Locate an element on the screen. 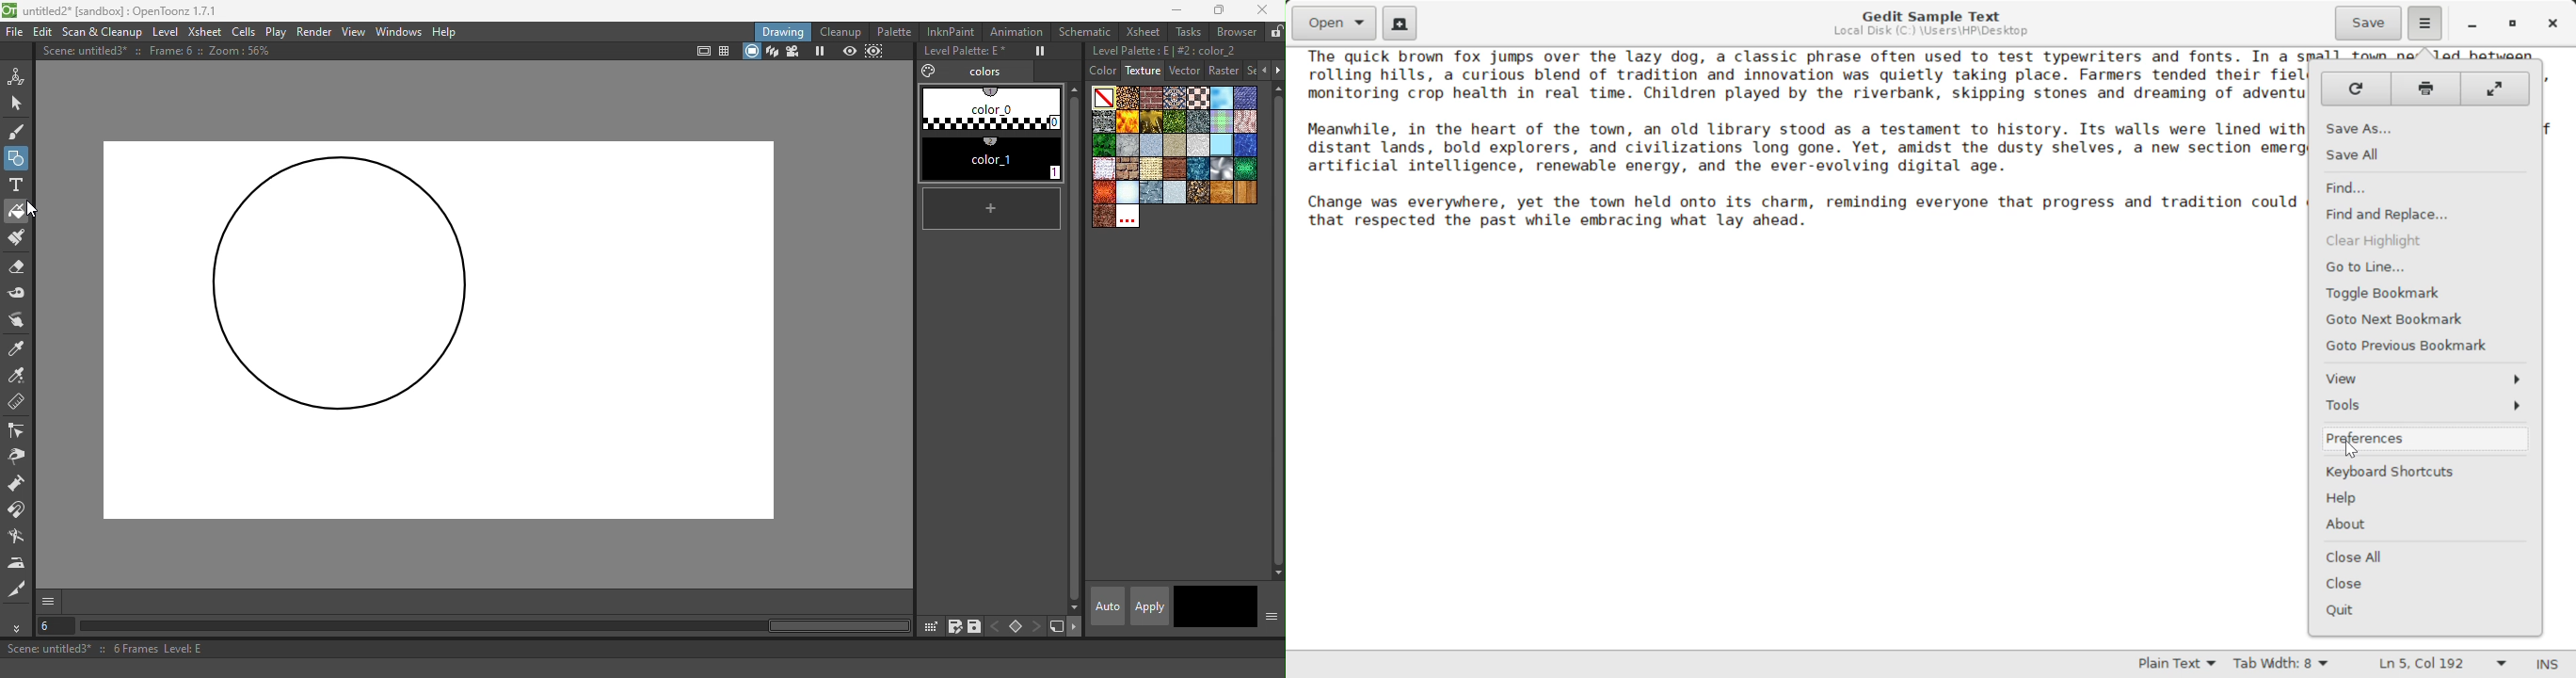 This screenshot has width=2576, height=700. Full window is located at coordinates (2498, 89).